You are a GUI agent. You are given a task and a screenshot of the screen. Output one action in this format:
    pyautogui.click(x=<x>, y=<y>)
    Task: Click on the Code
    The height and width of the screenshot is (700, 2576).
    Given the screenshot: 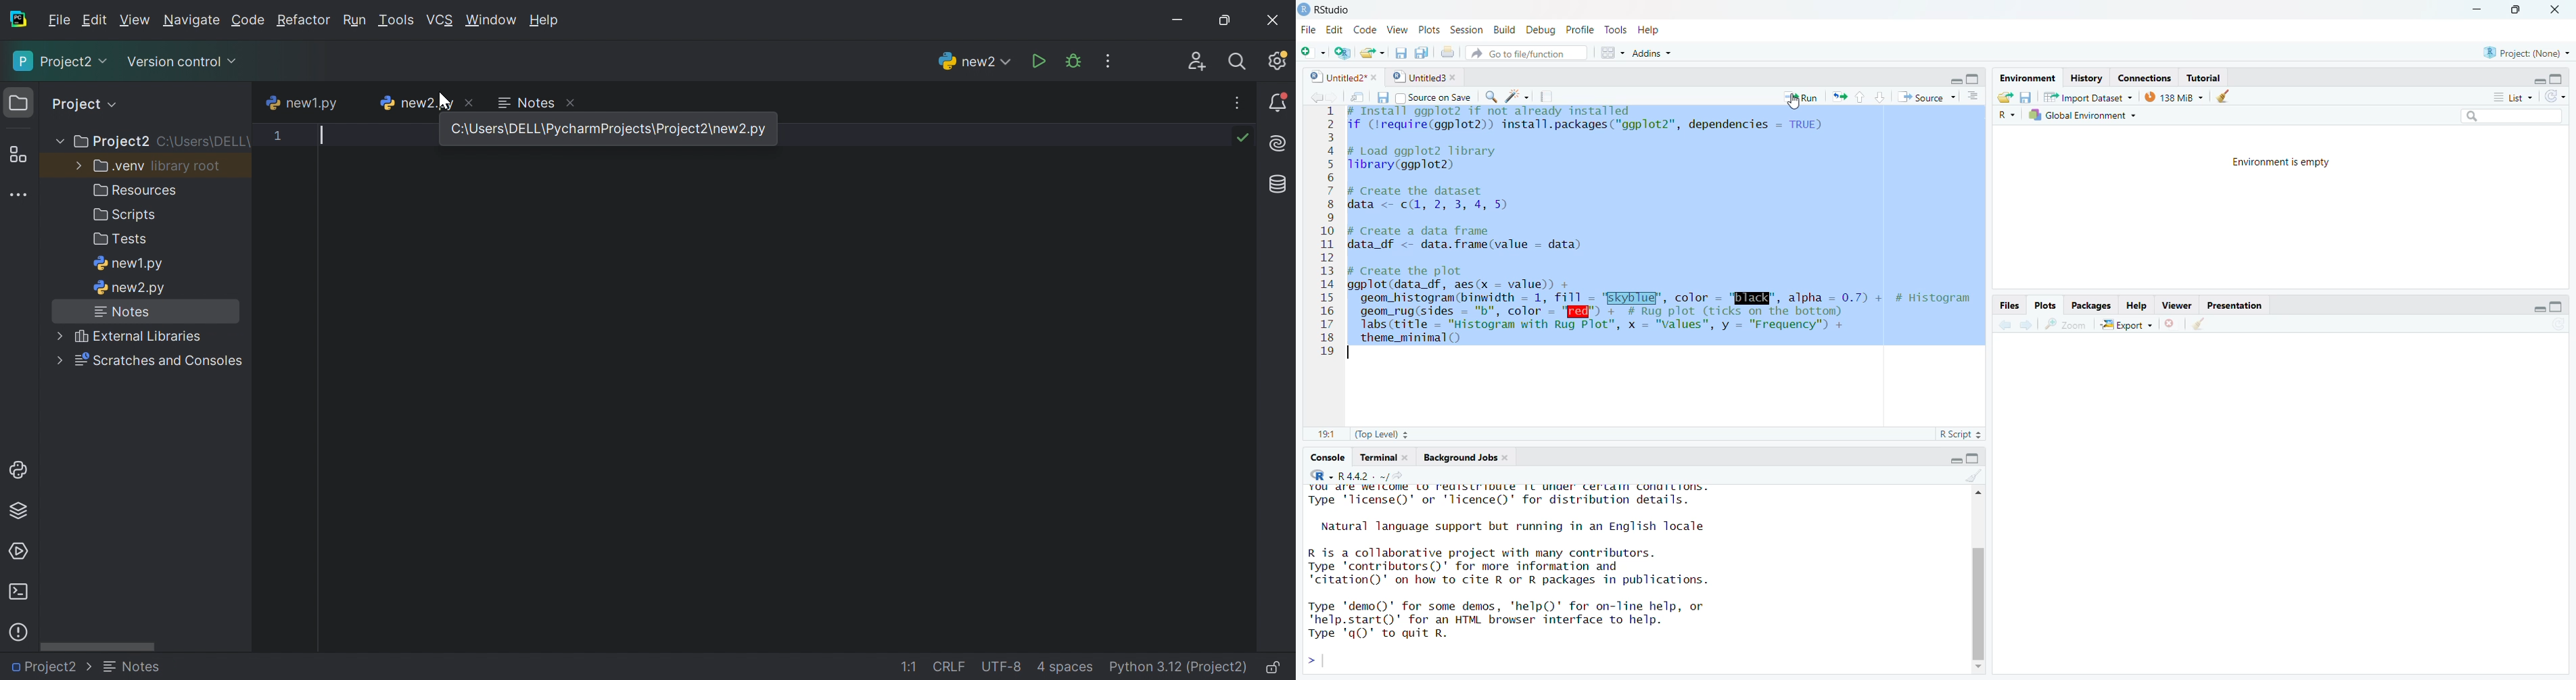 What is the action you would take?
    pyautogui.click(x=1364, y=29)
    